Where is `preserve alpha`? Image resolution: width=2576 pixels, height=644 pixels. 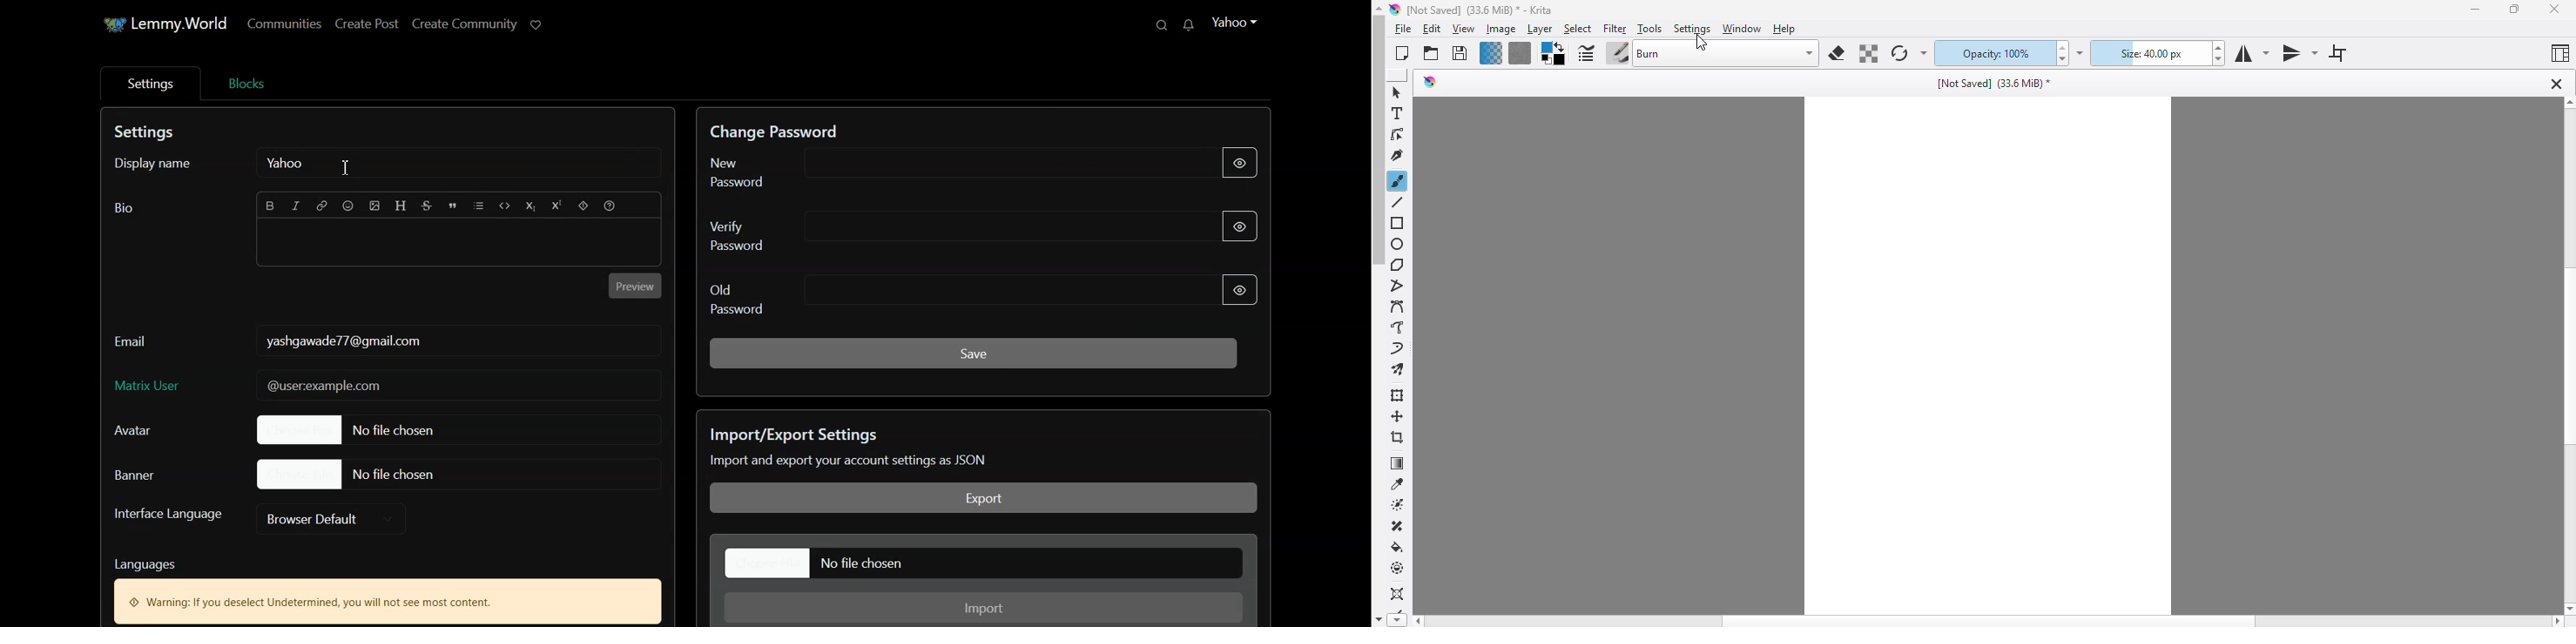
preserve alpha is located at coordinates (1869, 54).